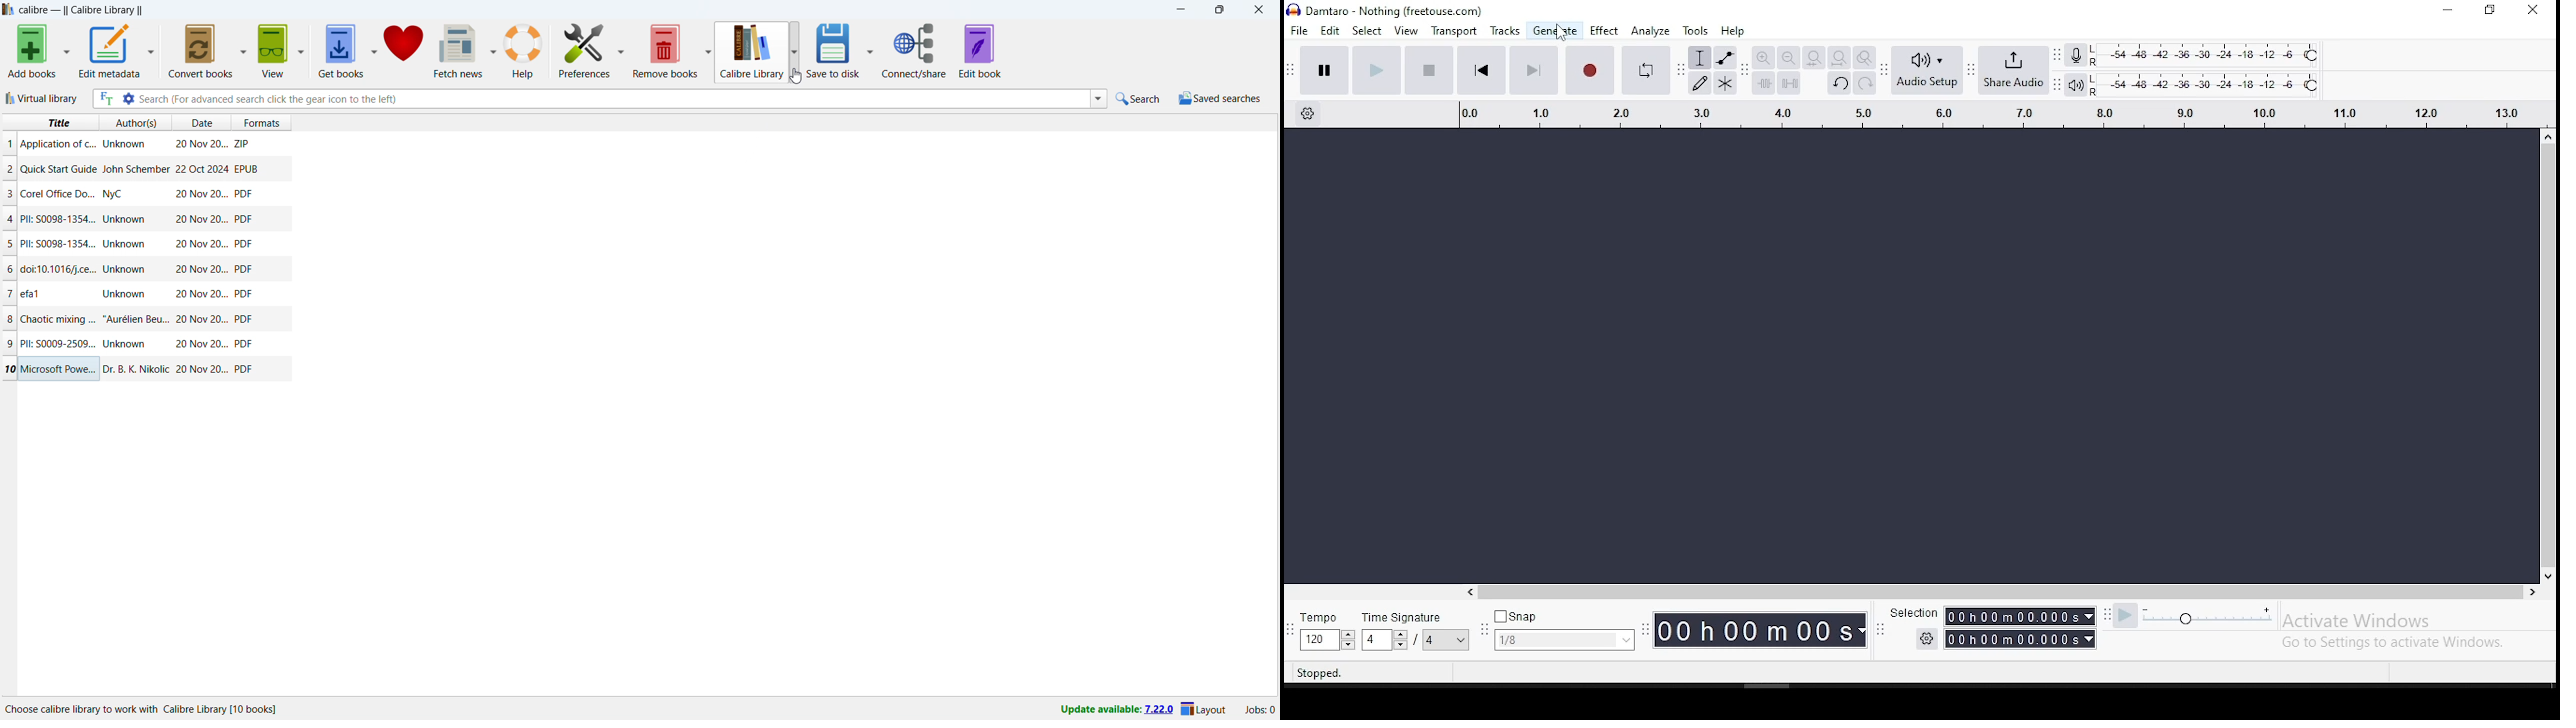 This screenshot has height=728, width=2576. What do you see at coordinates (1927, 71) in the screenshot?
I see `audio setup` at bounding box center [1927, 71].